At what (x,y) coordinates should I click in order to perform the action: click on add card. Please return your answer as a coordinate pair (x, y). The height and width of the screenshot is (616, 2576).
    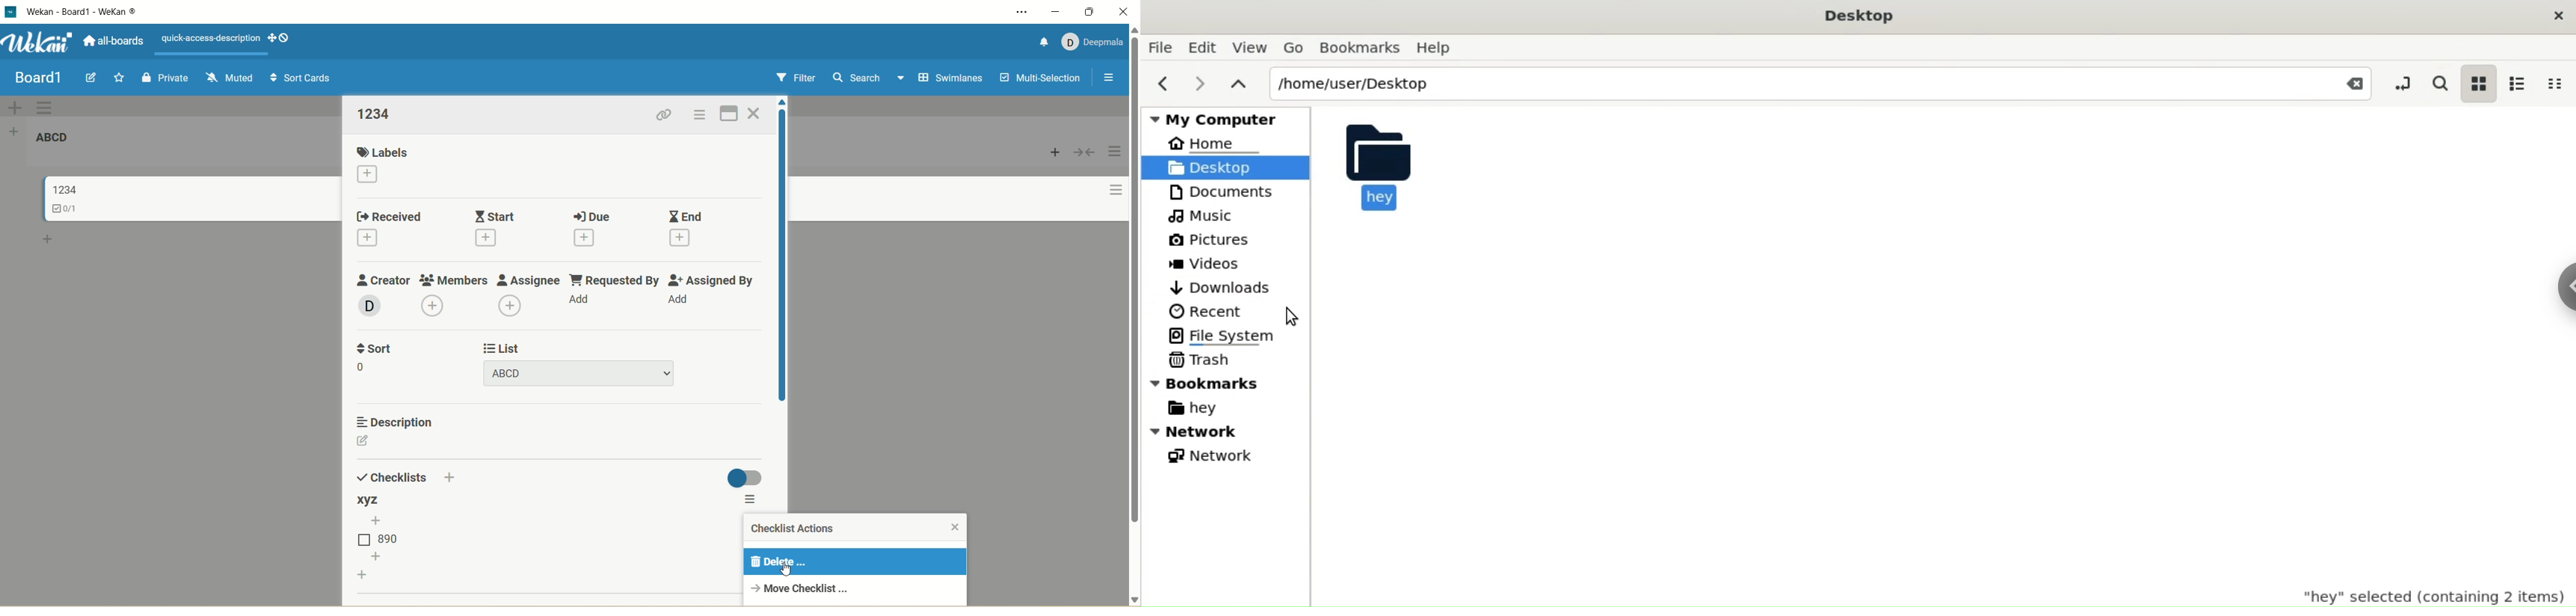
    Looking at the image, I should click on (48, 238).